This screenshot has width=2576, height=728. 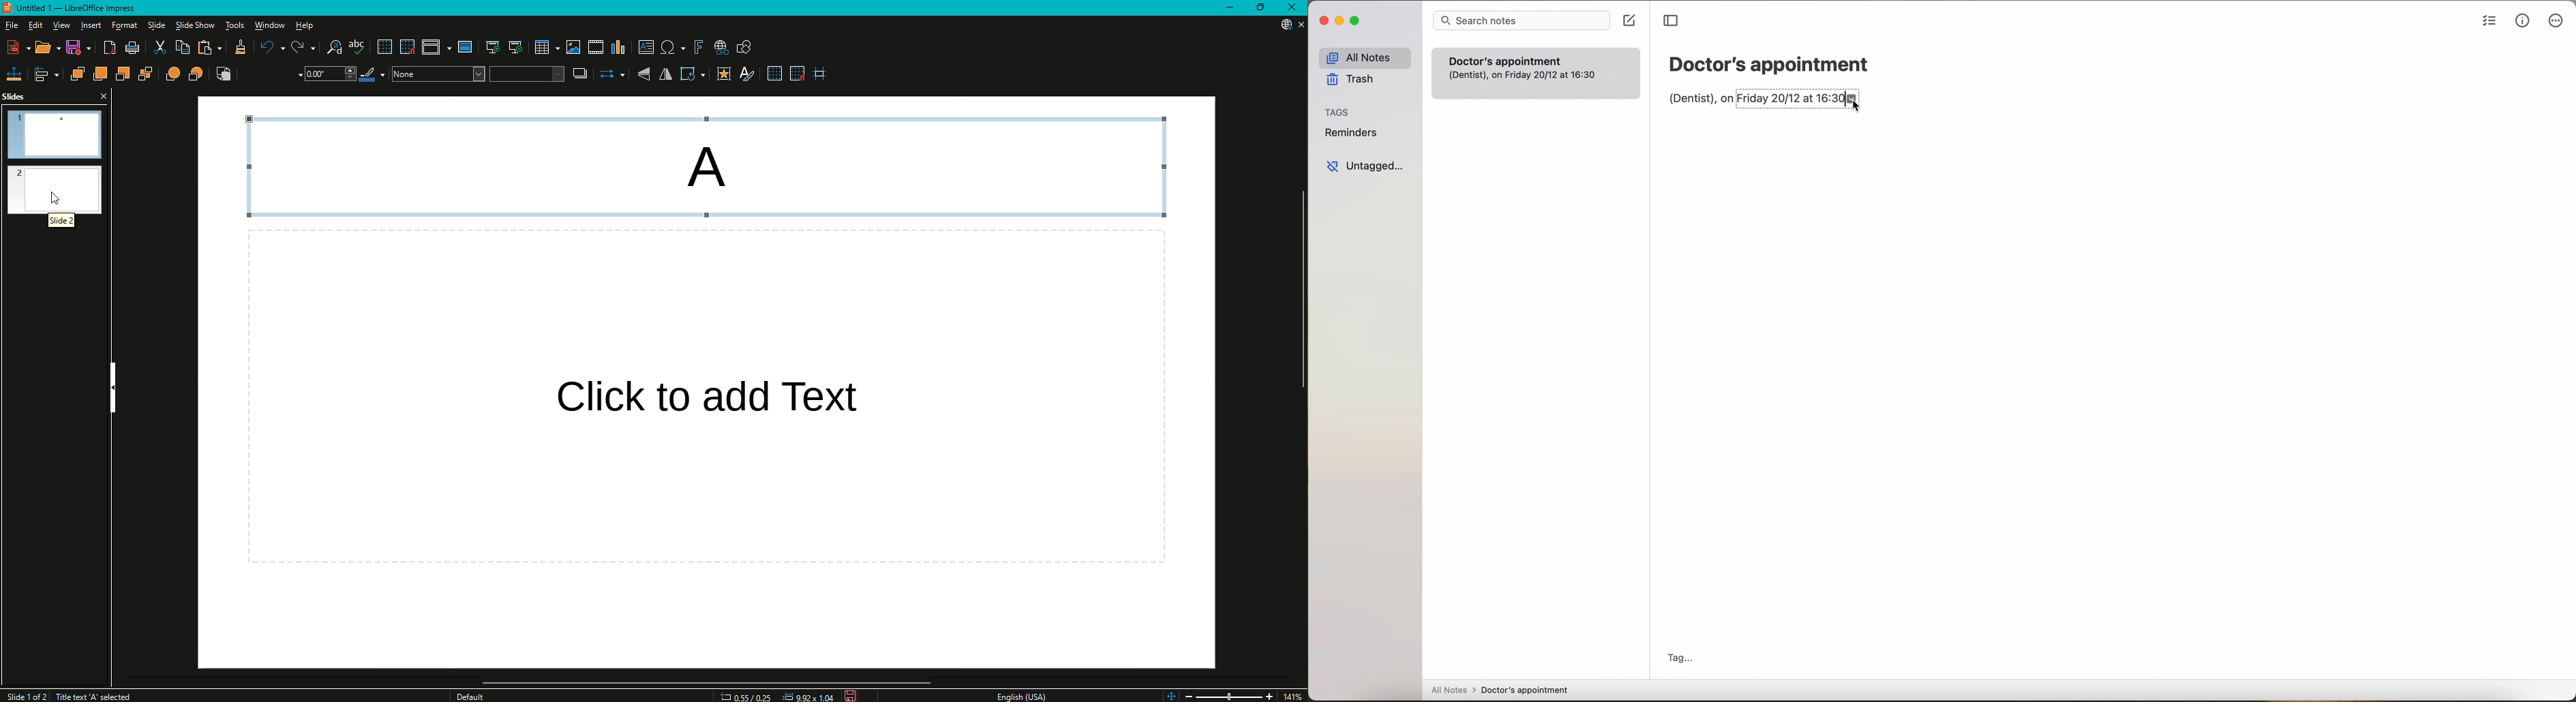 I want to click on Print, so click(x=132, y=47).